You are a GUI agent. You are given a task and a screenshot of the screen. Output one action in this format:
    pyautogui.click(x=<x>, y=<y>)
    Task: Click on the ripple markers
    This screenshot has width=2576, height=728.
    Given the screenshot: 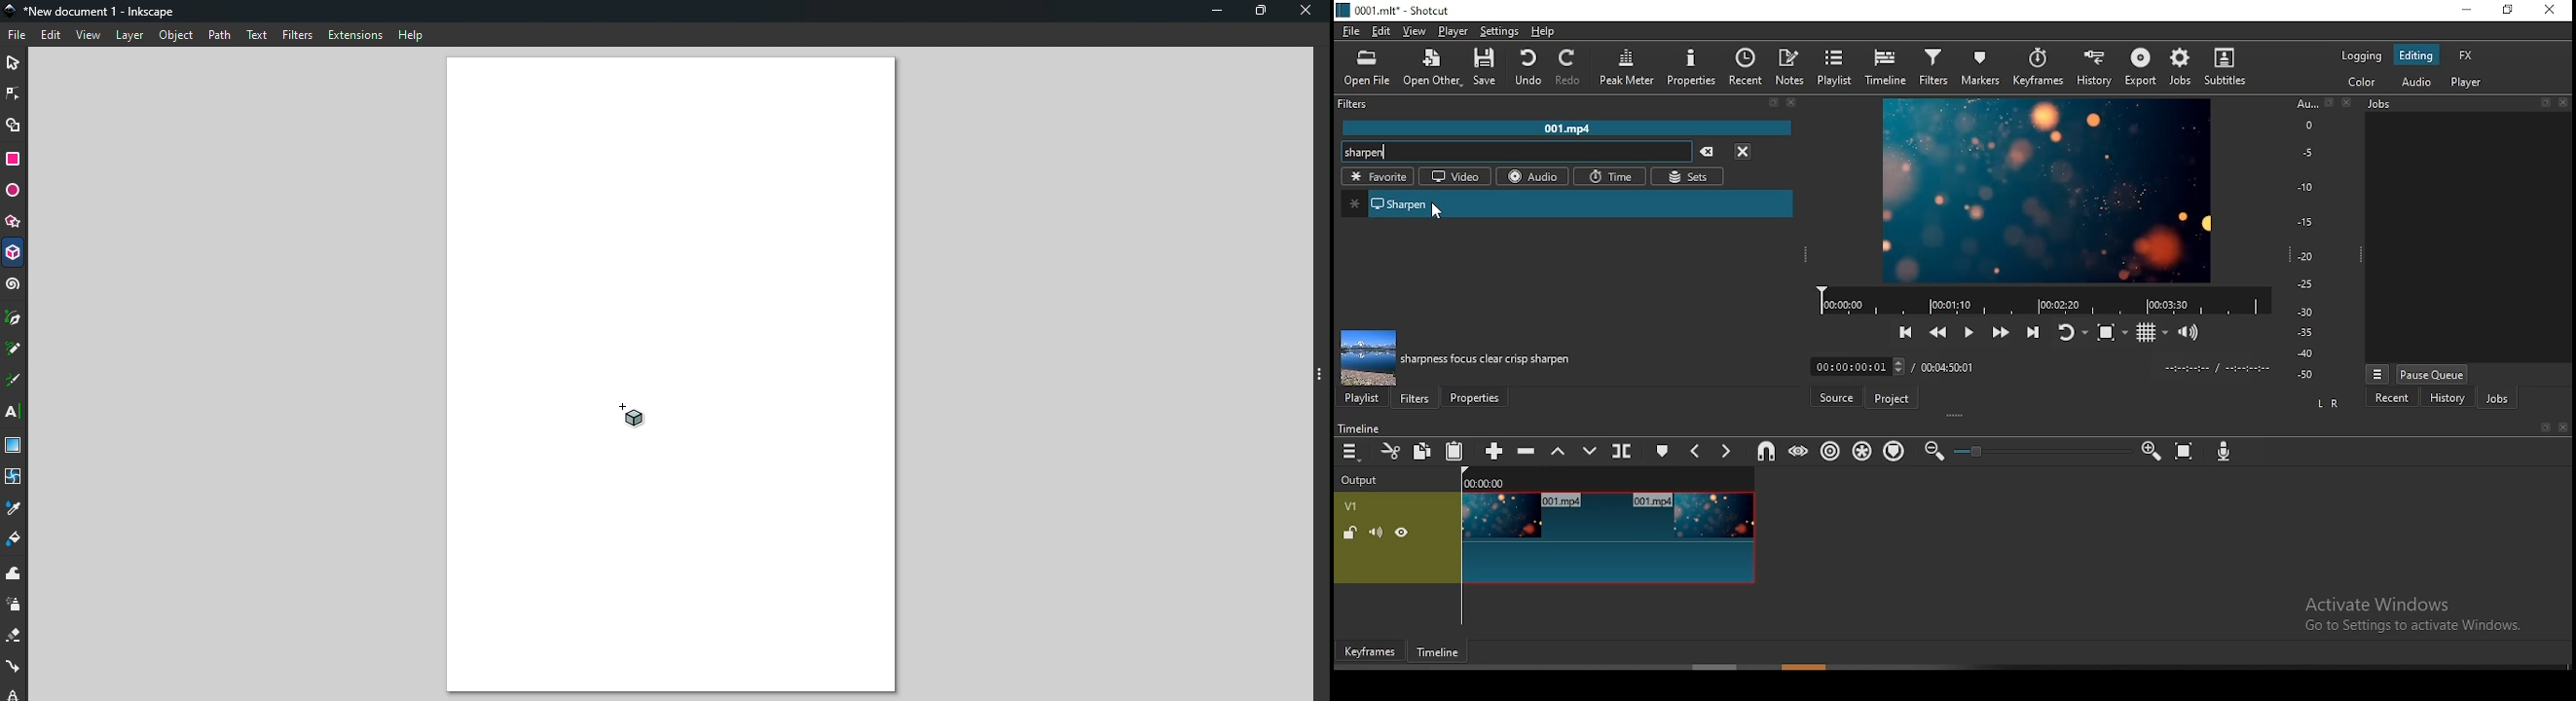 What is the action you would take?
    pyautogui.click(x=1893, y=452)
    